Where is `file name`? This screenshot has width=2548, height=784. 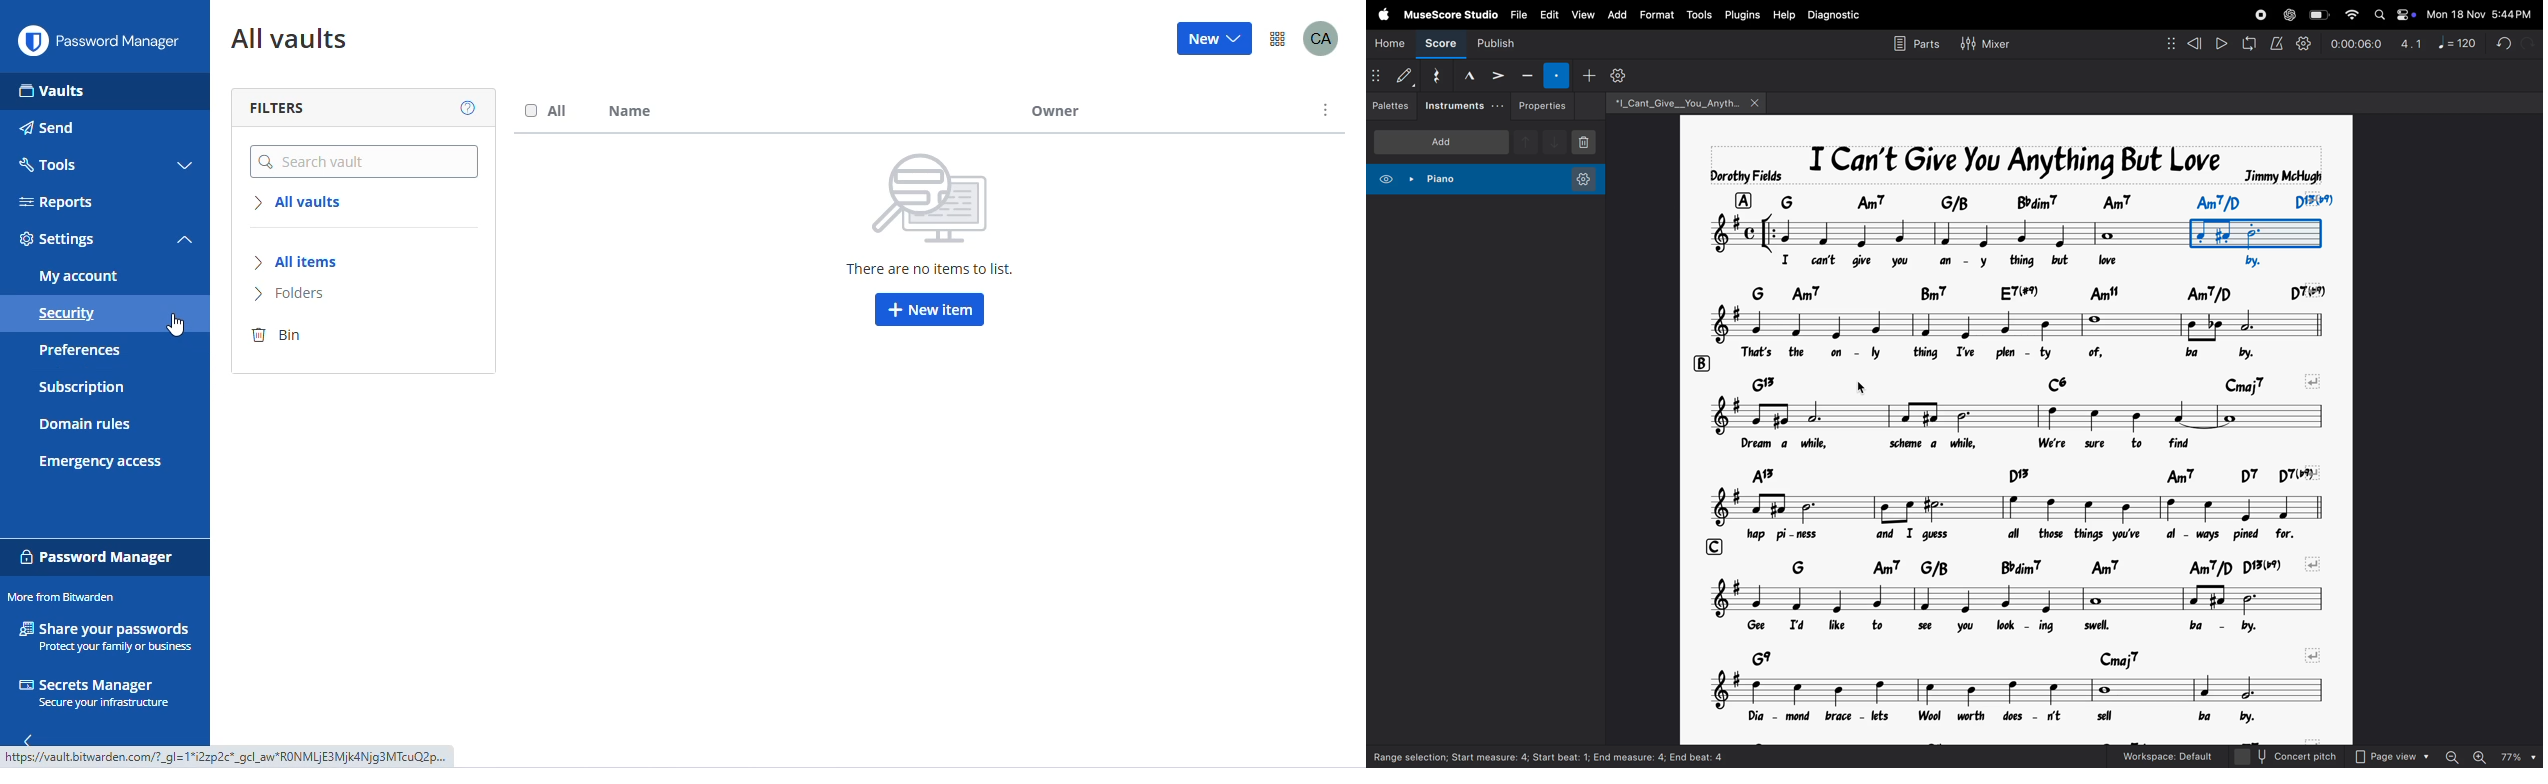
file name is located at coordinates (1685, 105).